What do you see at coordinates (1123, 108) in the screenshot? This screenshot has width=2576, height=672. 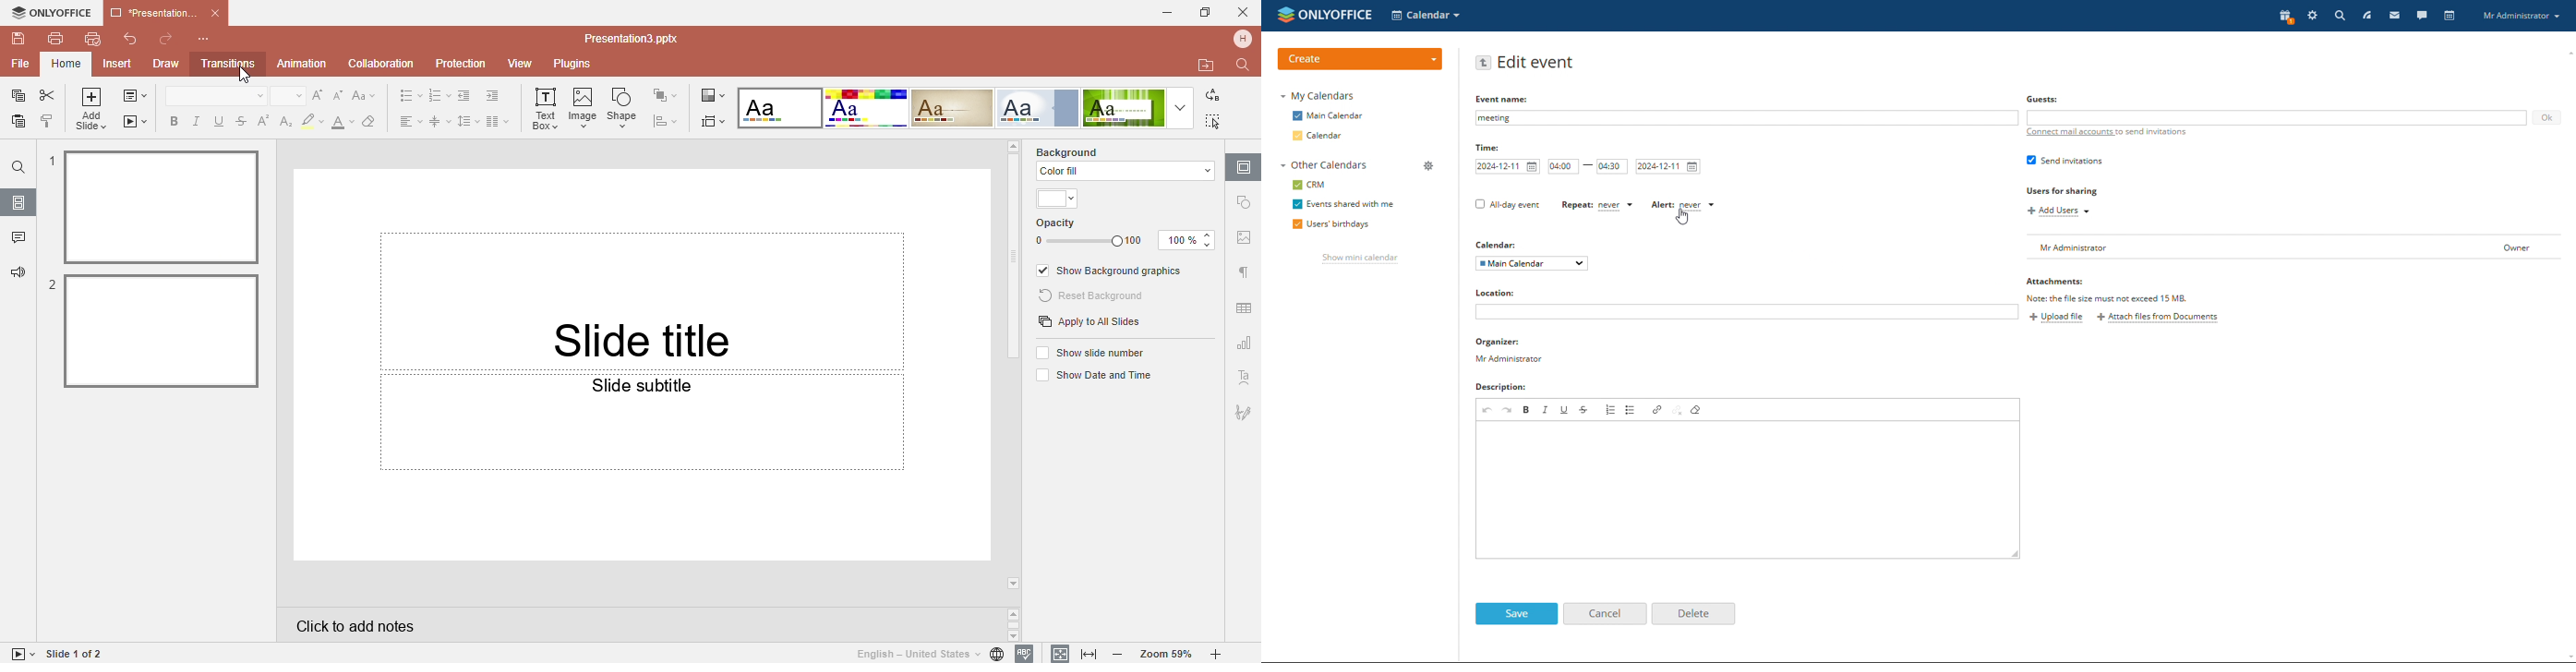 I see `Green leaf` at bounding box center [1123, 108].